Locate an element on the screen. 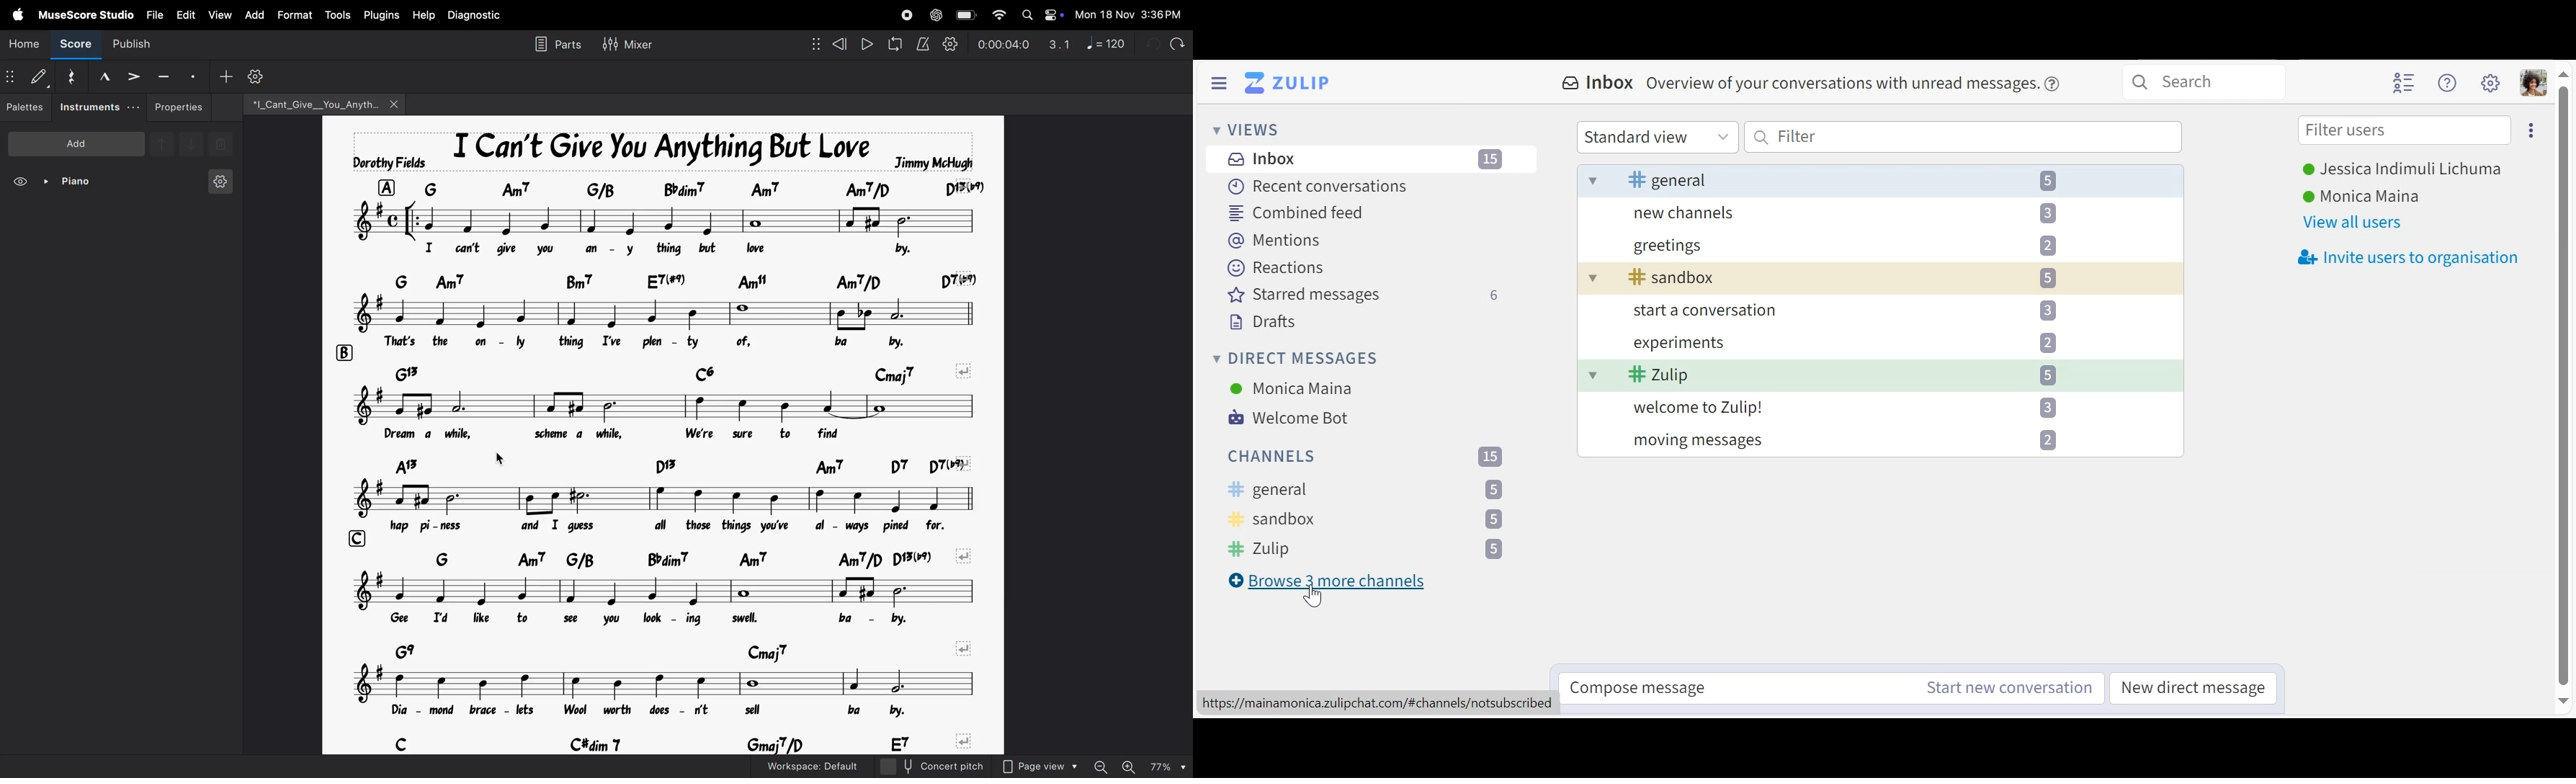 The image size is (2576, 784). Compose message is located at coordinates (1728, 689).